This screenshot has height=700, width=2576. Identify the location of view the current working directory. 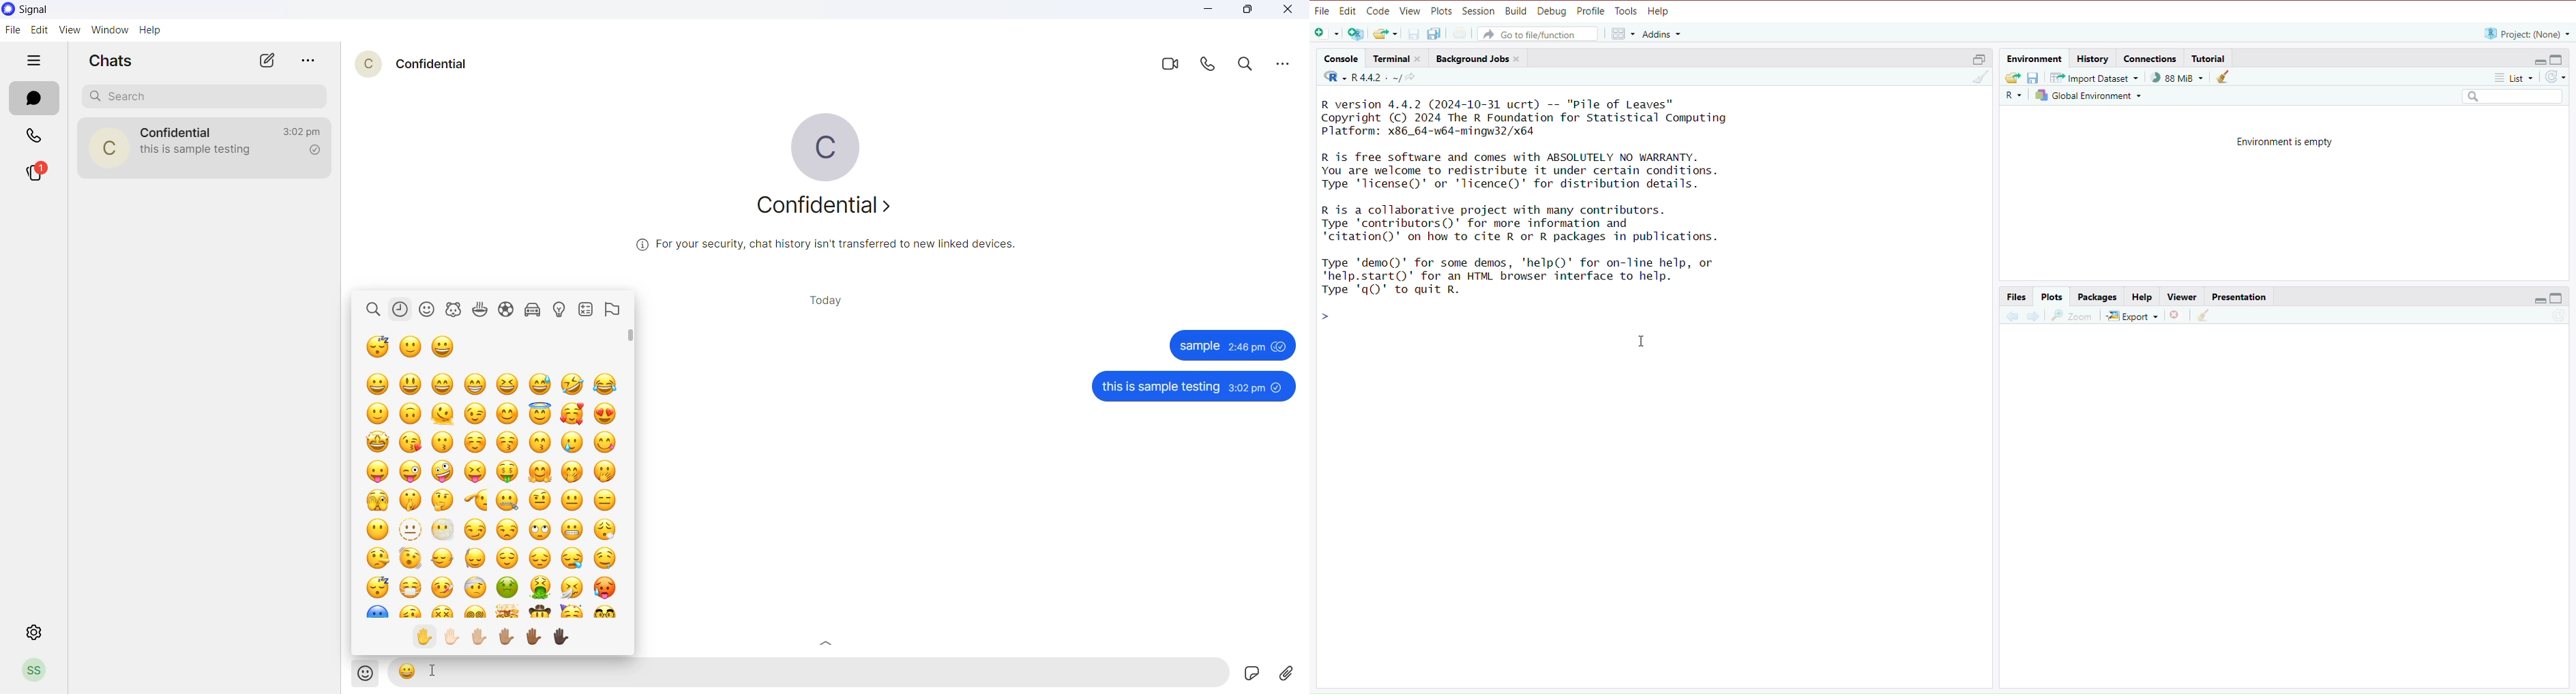
(1414, 79).